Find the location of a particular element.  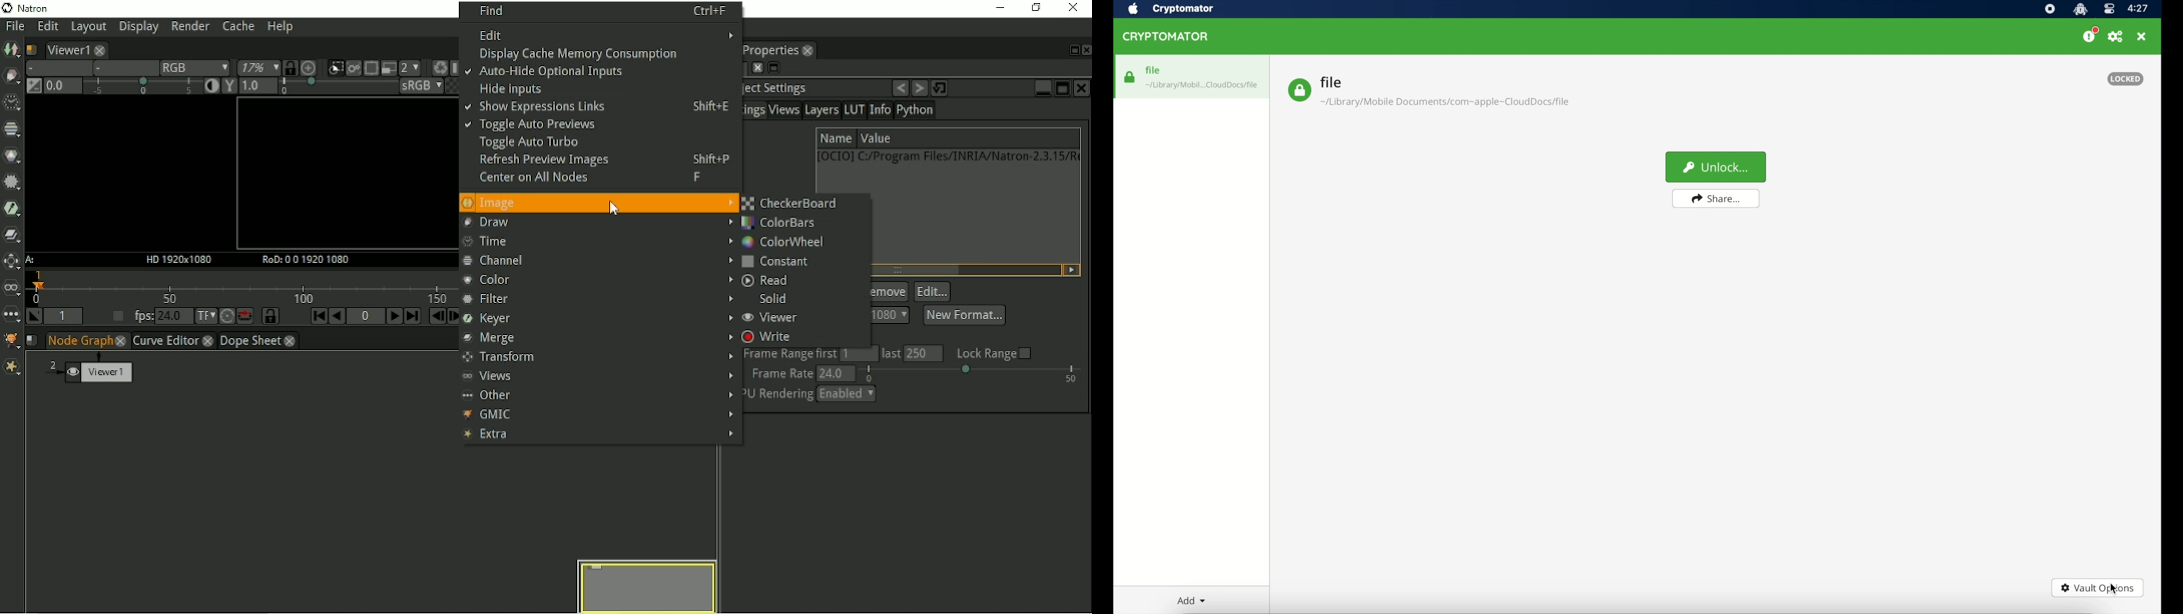

GPU Rendering is located at coordinates (812, 396).